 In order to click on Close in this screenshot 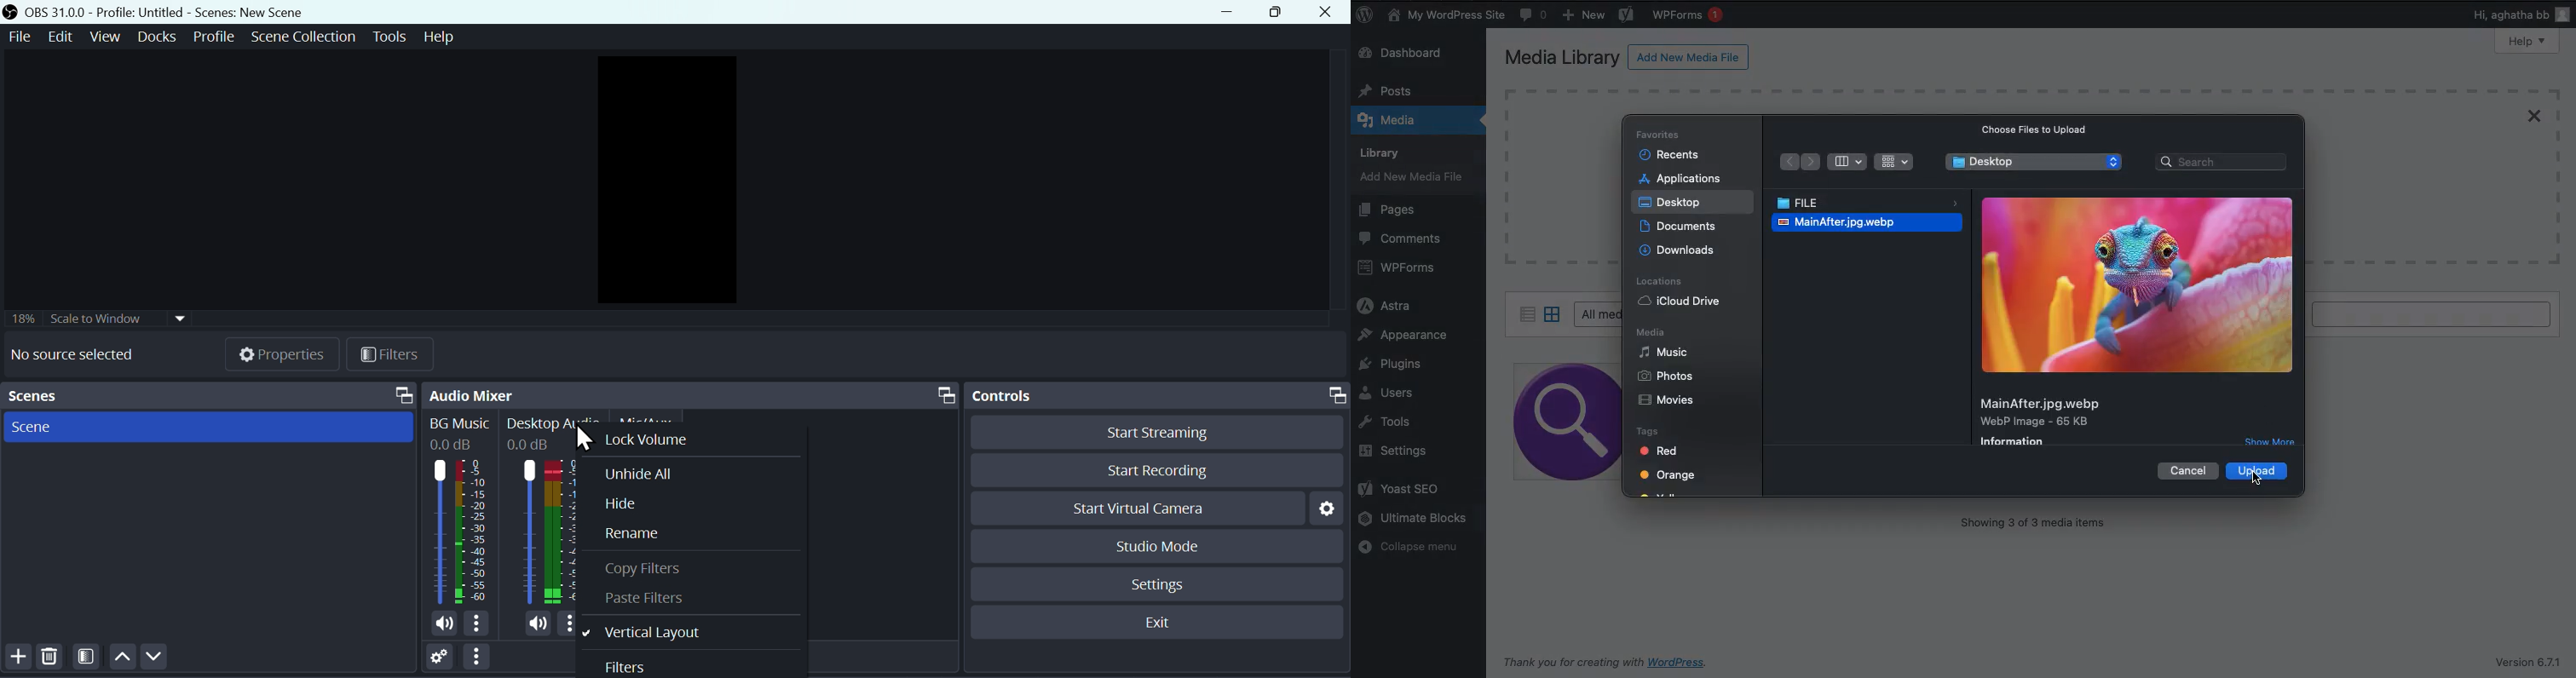, I will do `click(1329, 13)`.